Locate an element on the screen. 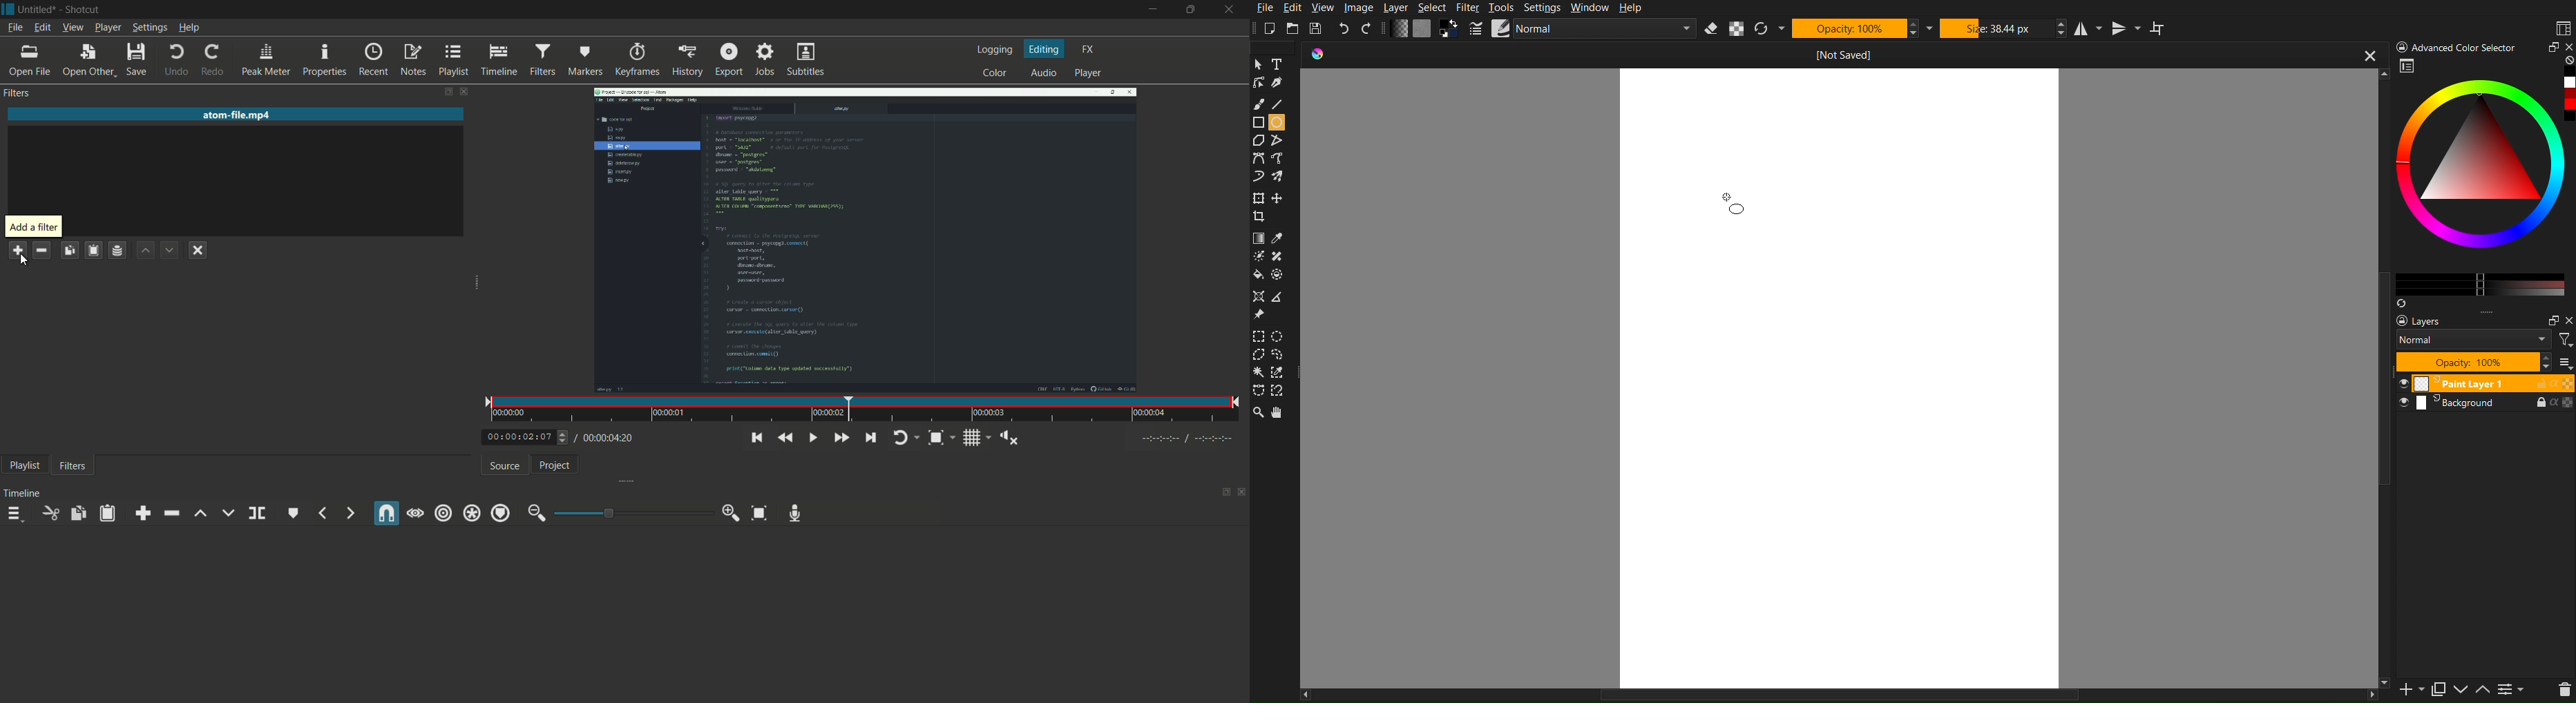  project name is located at coordinates (38, 10).